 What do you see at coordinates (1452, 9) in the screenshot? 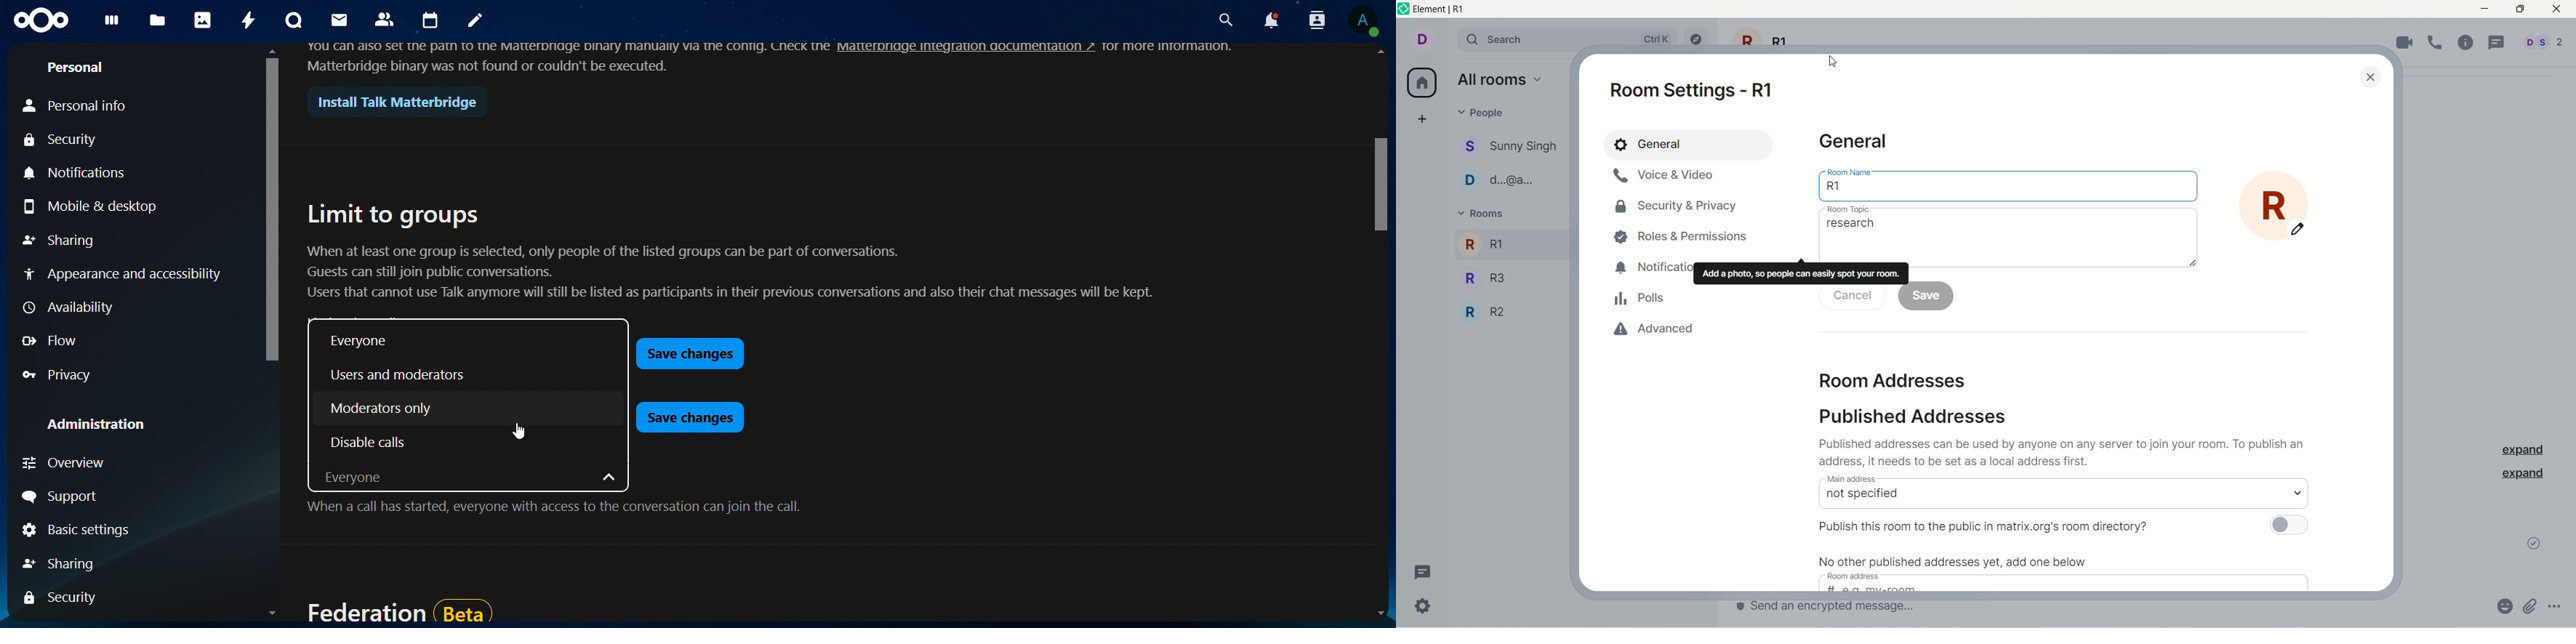
I see `element` at bounding box center [1452, 9].